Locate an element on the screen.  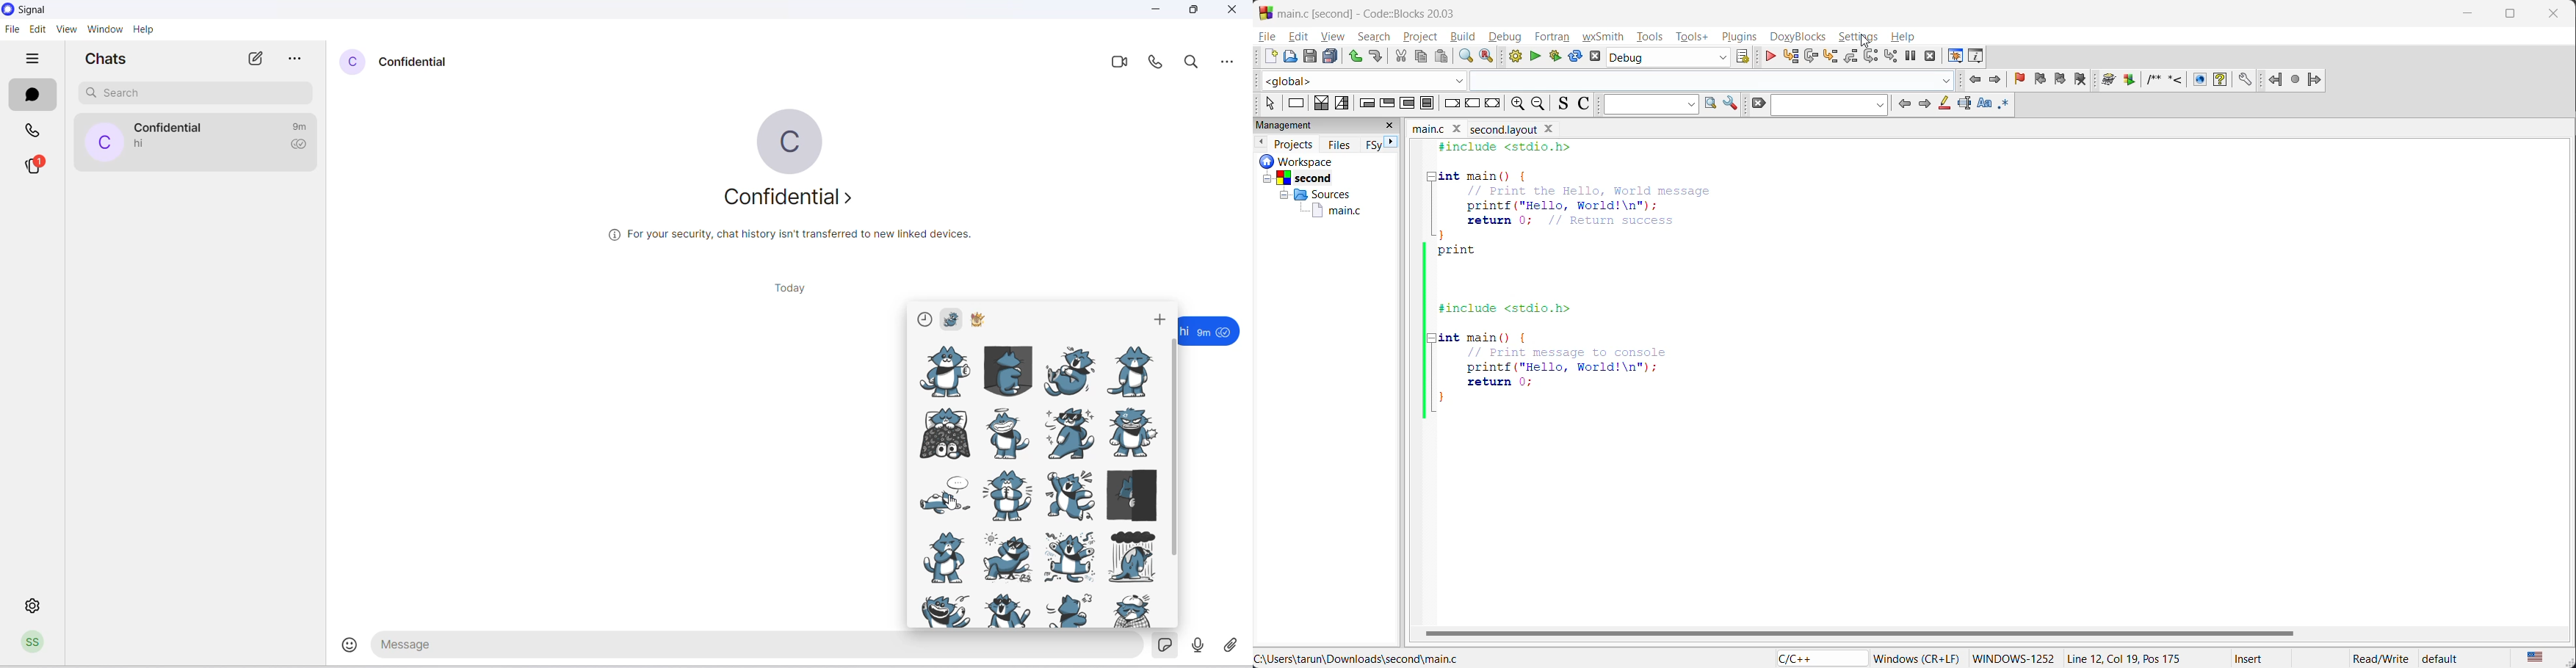
last message is located at coordinates (142, 144).